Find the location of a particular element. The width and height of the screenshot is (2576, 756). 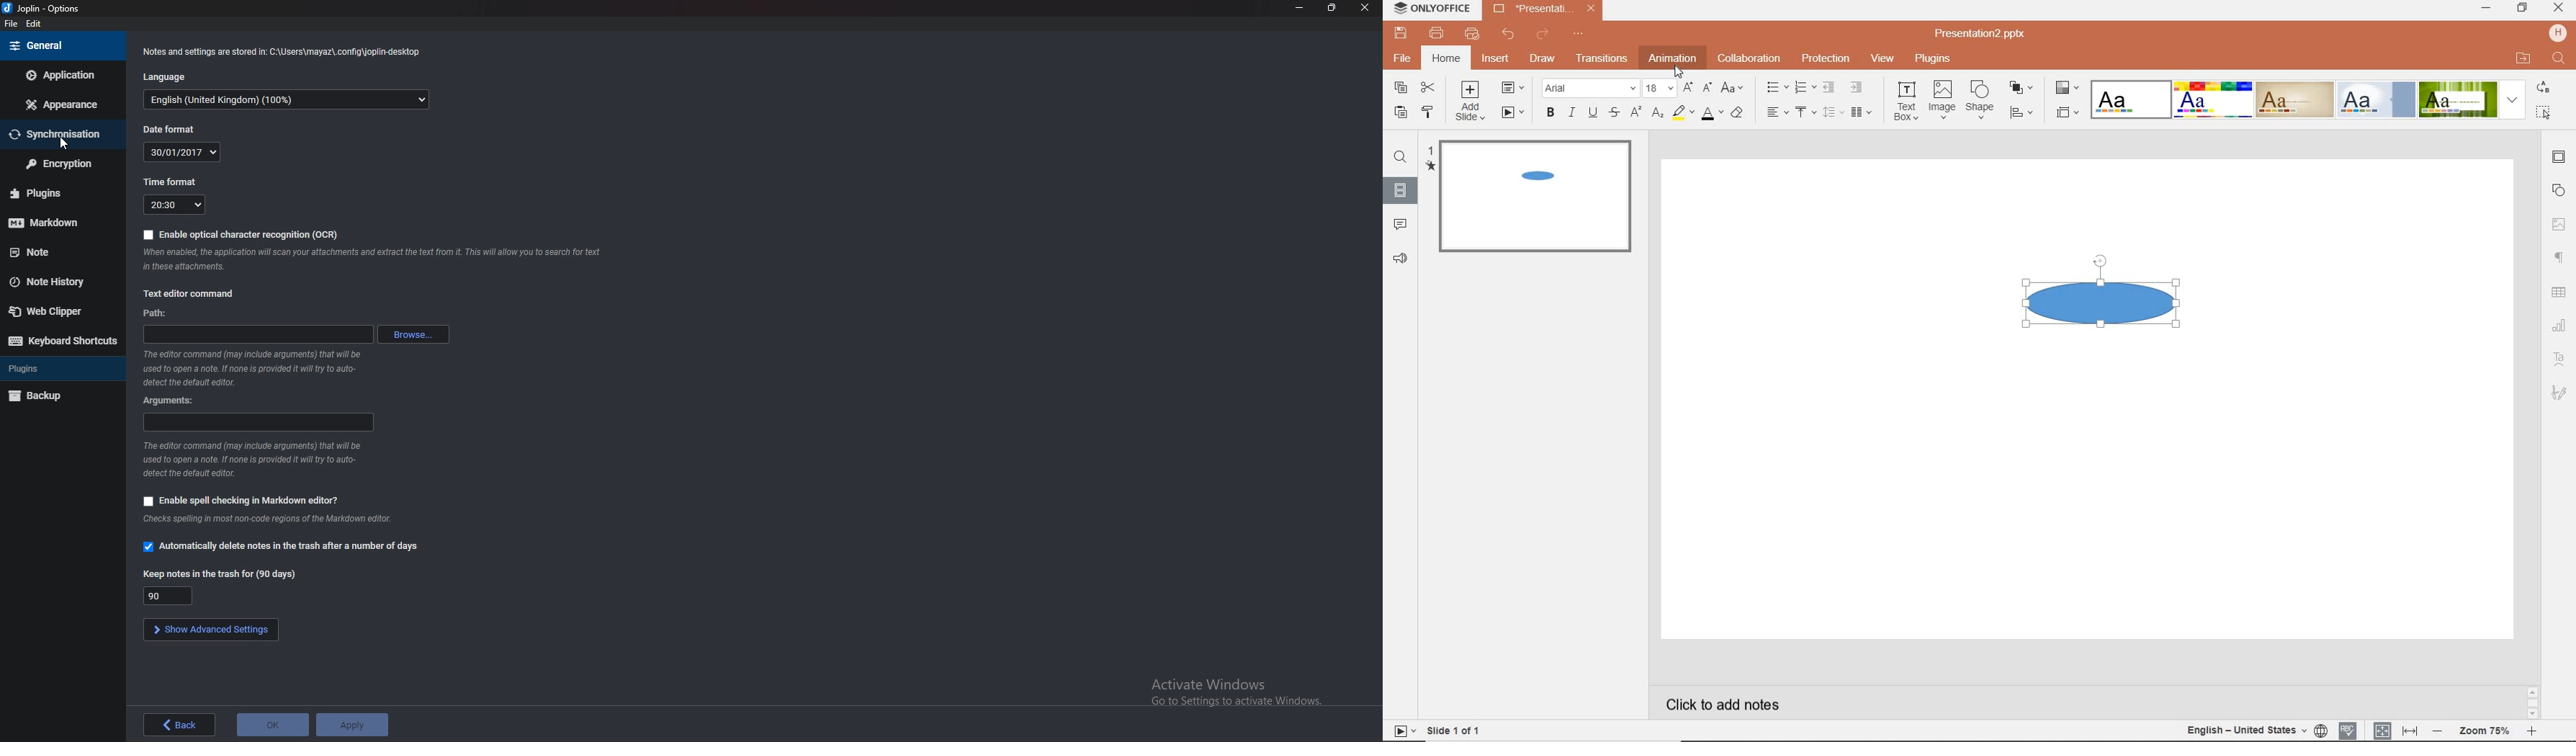

add slide is located at coordinates (1471, 101).